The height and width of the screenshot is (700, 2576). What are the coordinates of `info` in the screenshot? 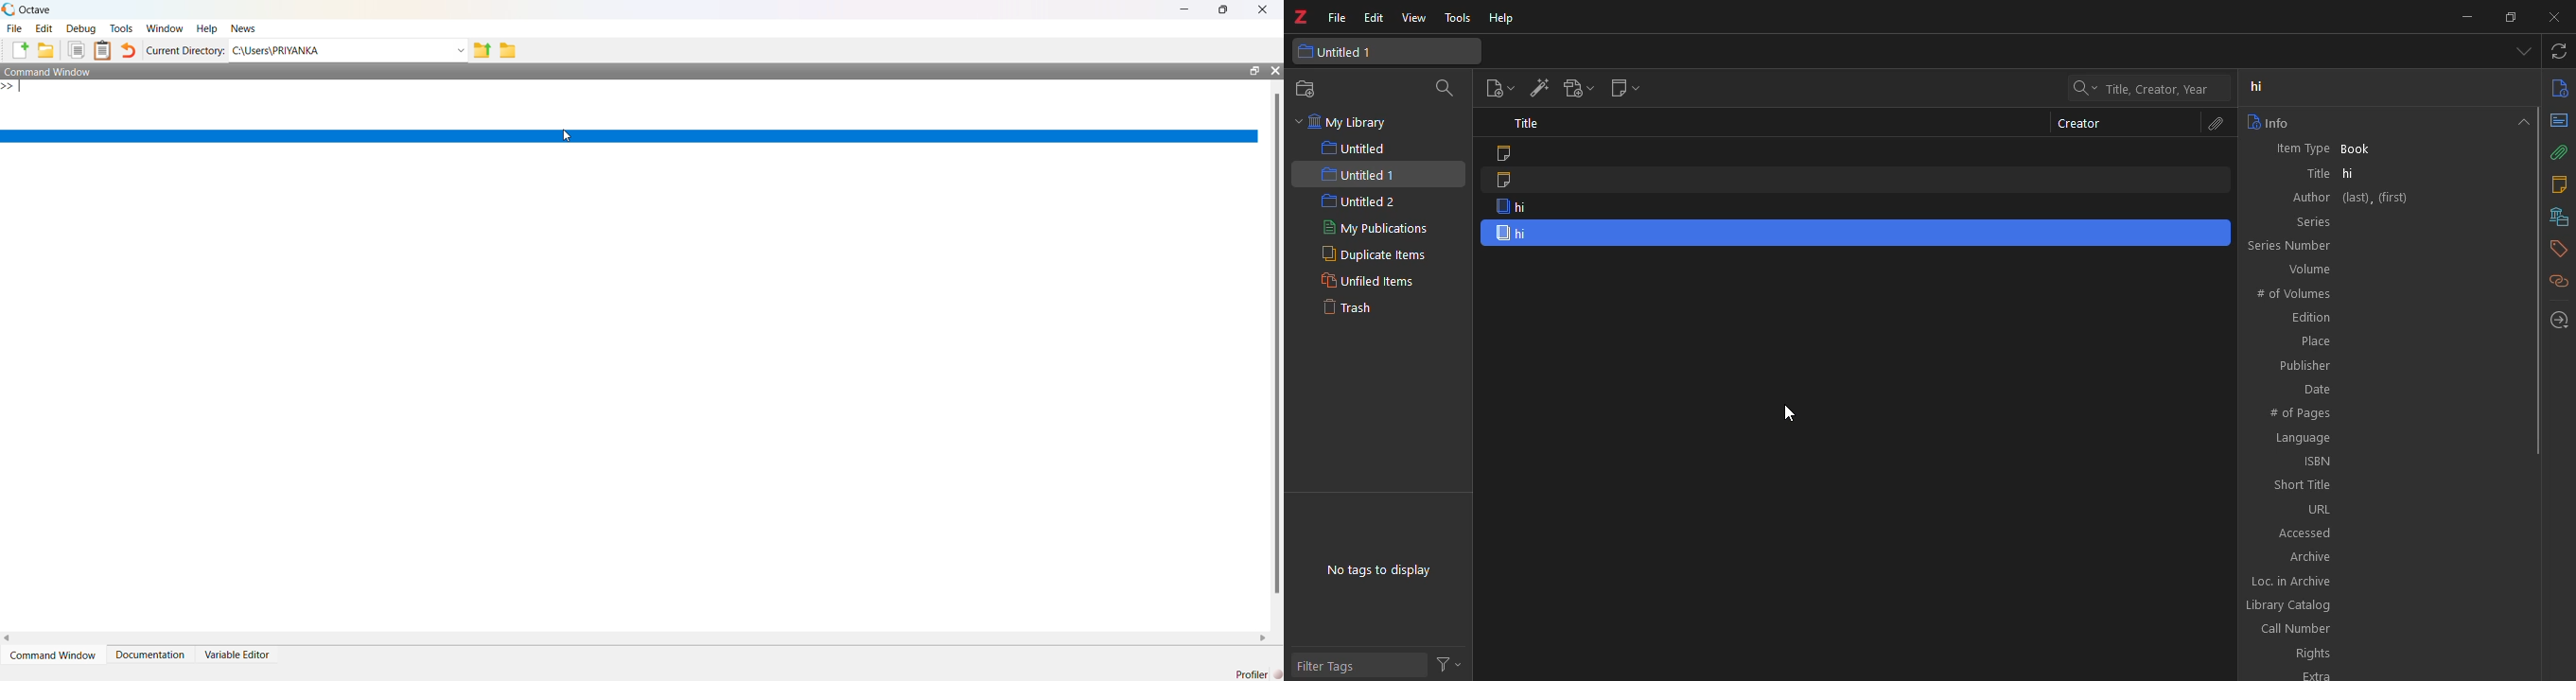 It's located at (2272, 120).